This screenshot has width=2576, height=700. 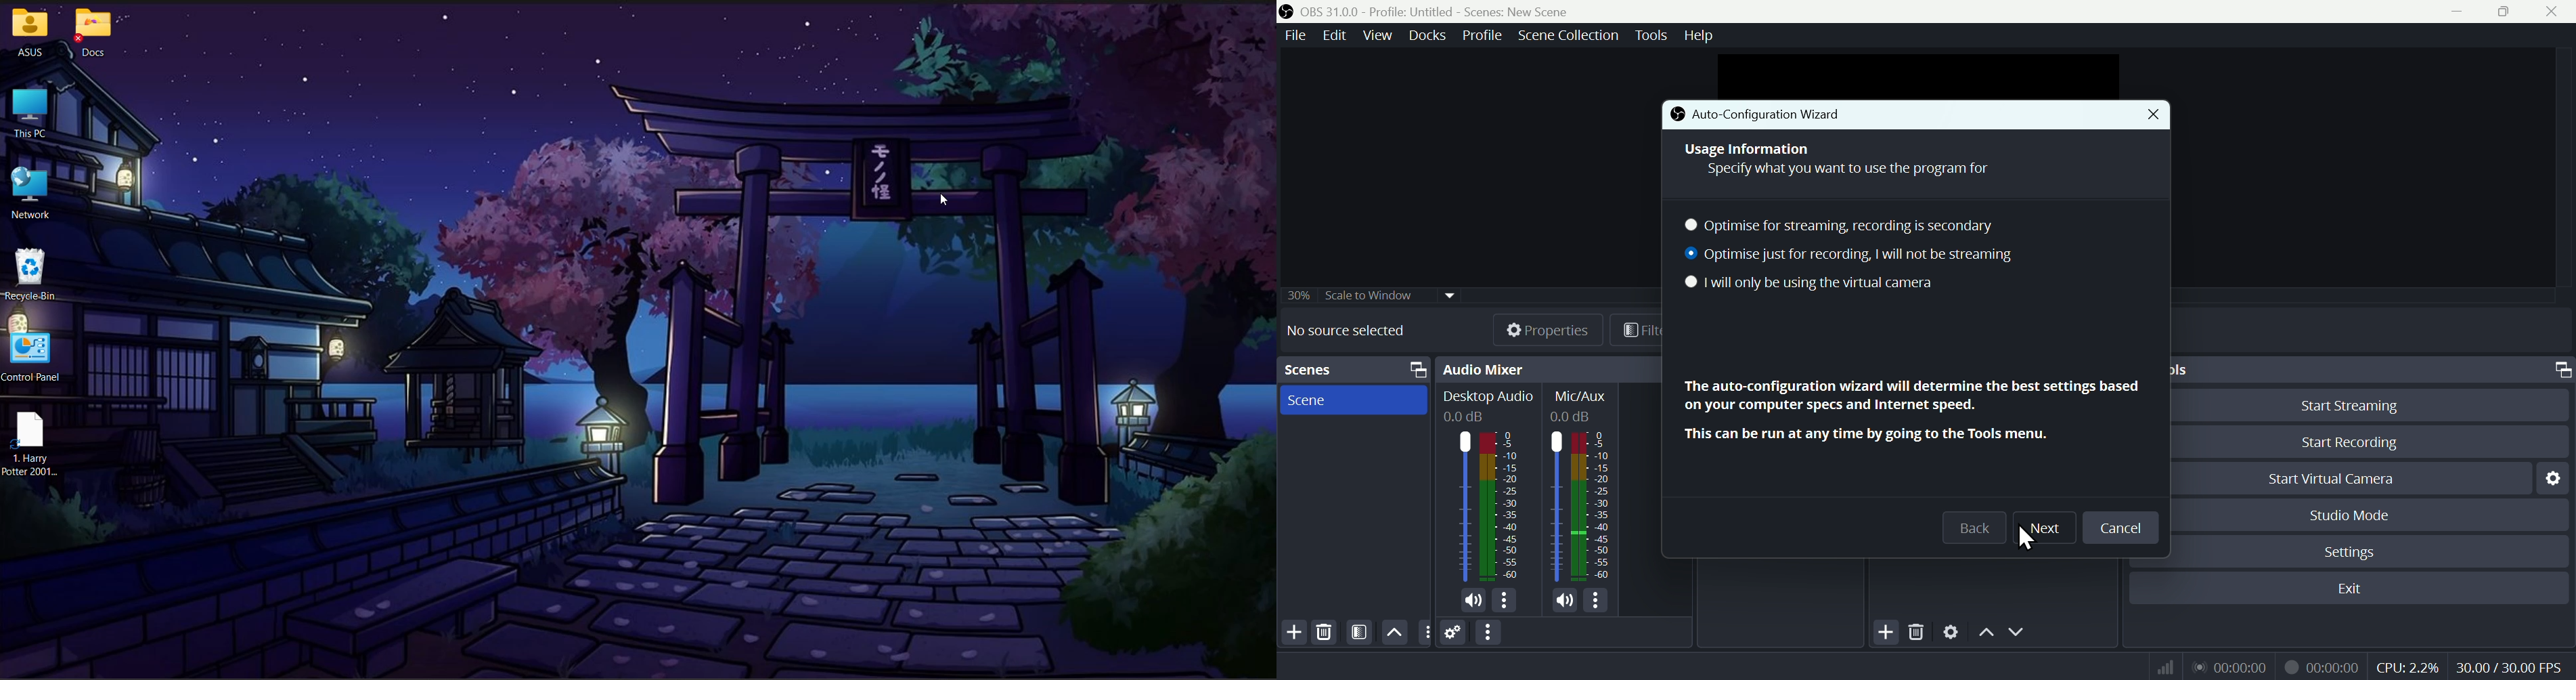 What do you see at coordinates (2372, 514) in the screenshot?
I see `Studio Mode` at bounding box center [2372, 514].